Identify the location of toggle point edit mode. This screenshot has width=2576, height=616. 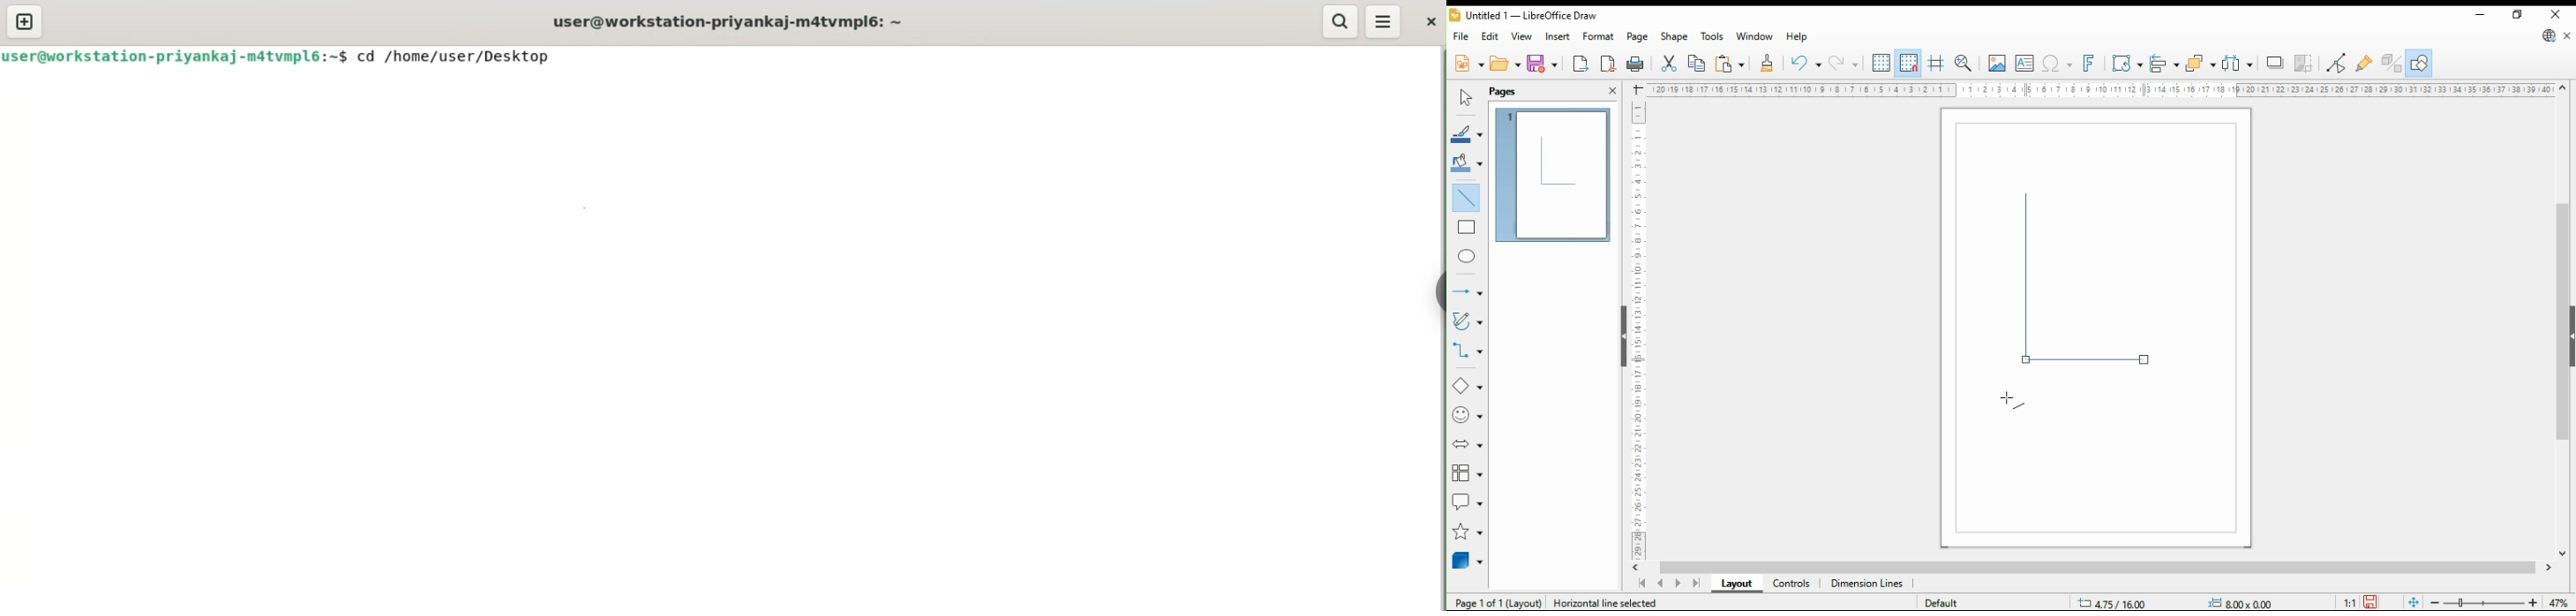
(2338, 63).